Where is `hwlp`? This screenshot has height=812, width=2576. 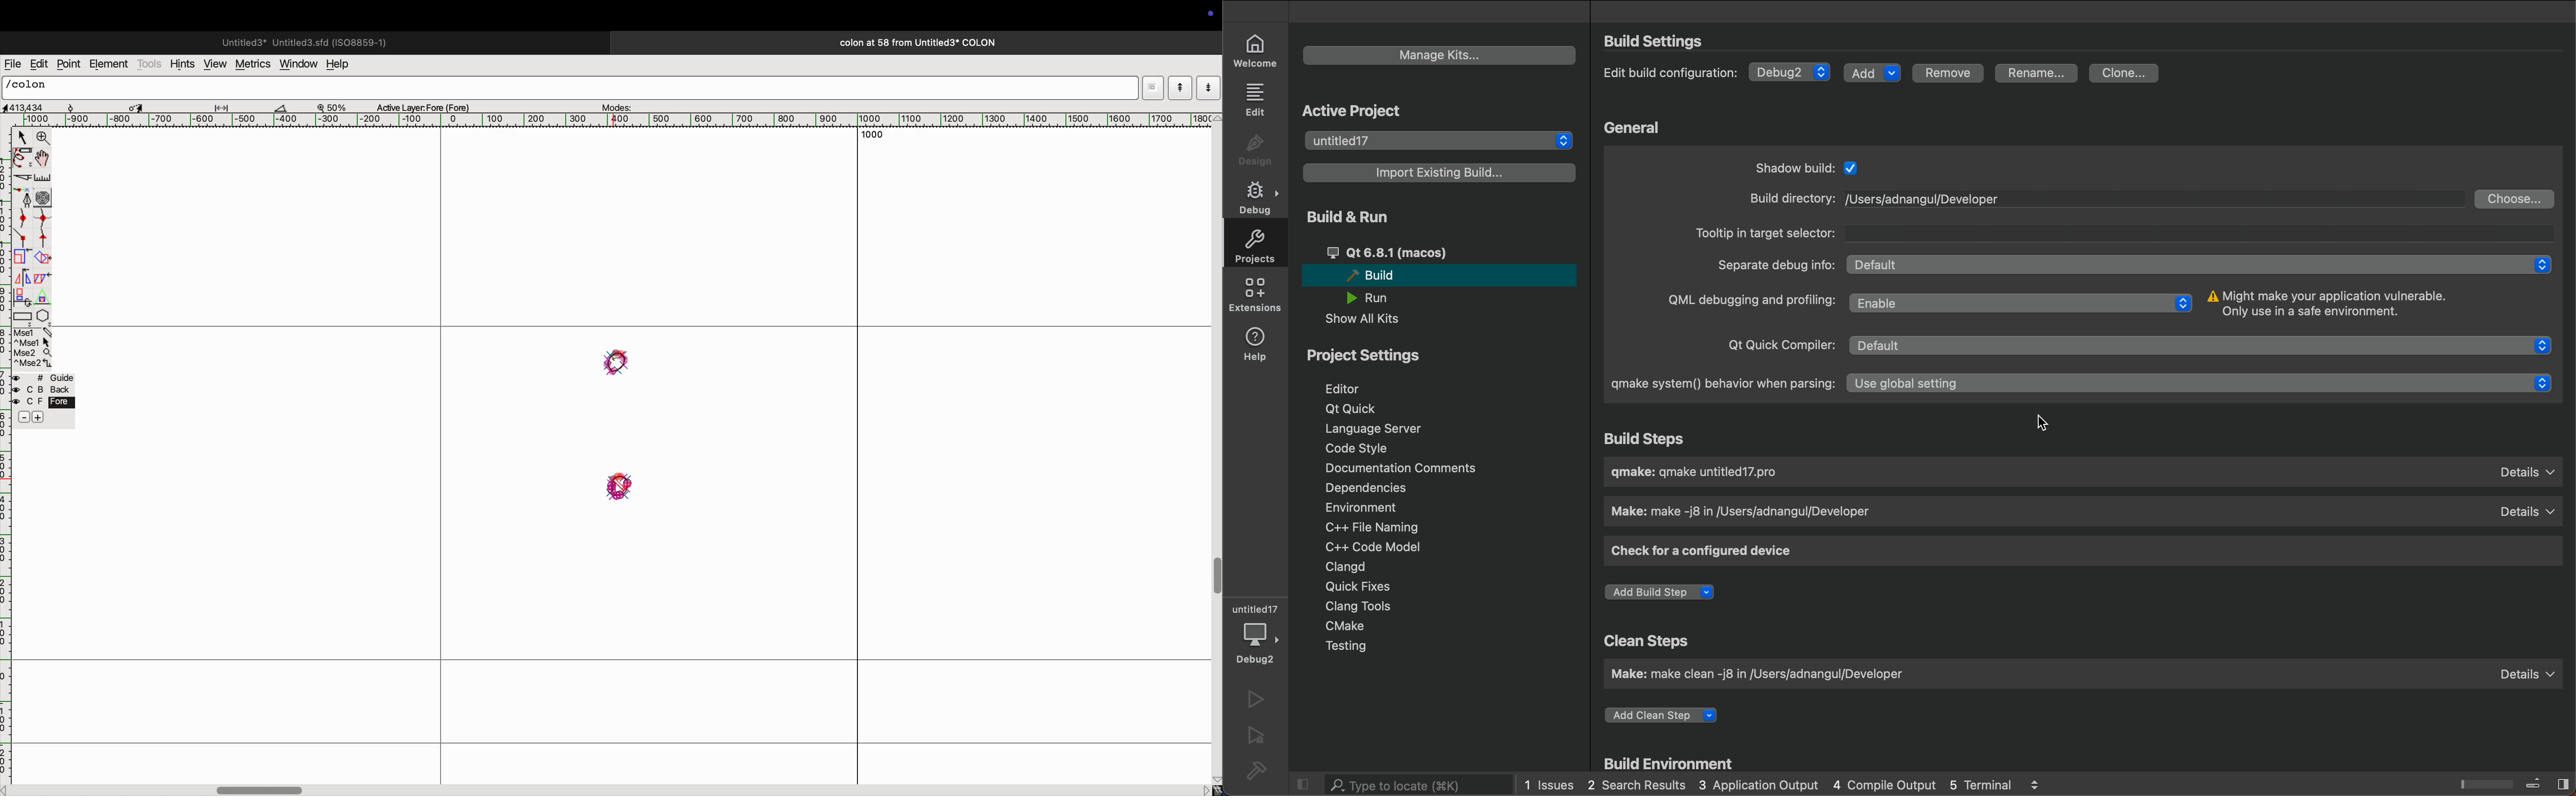 hwlp is located at coordinates (344, 65).